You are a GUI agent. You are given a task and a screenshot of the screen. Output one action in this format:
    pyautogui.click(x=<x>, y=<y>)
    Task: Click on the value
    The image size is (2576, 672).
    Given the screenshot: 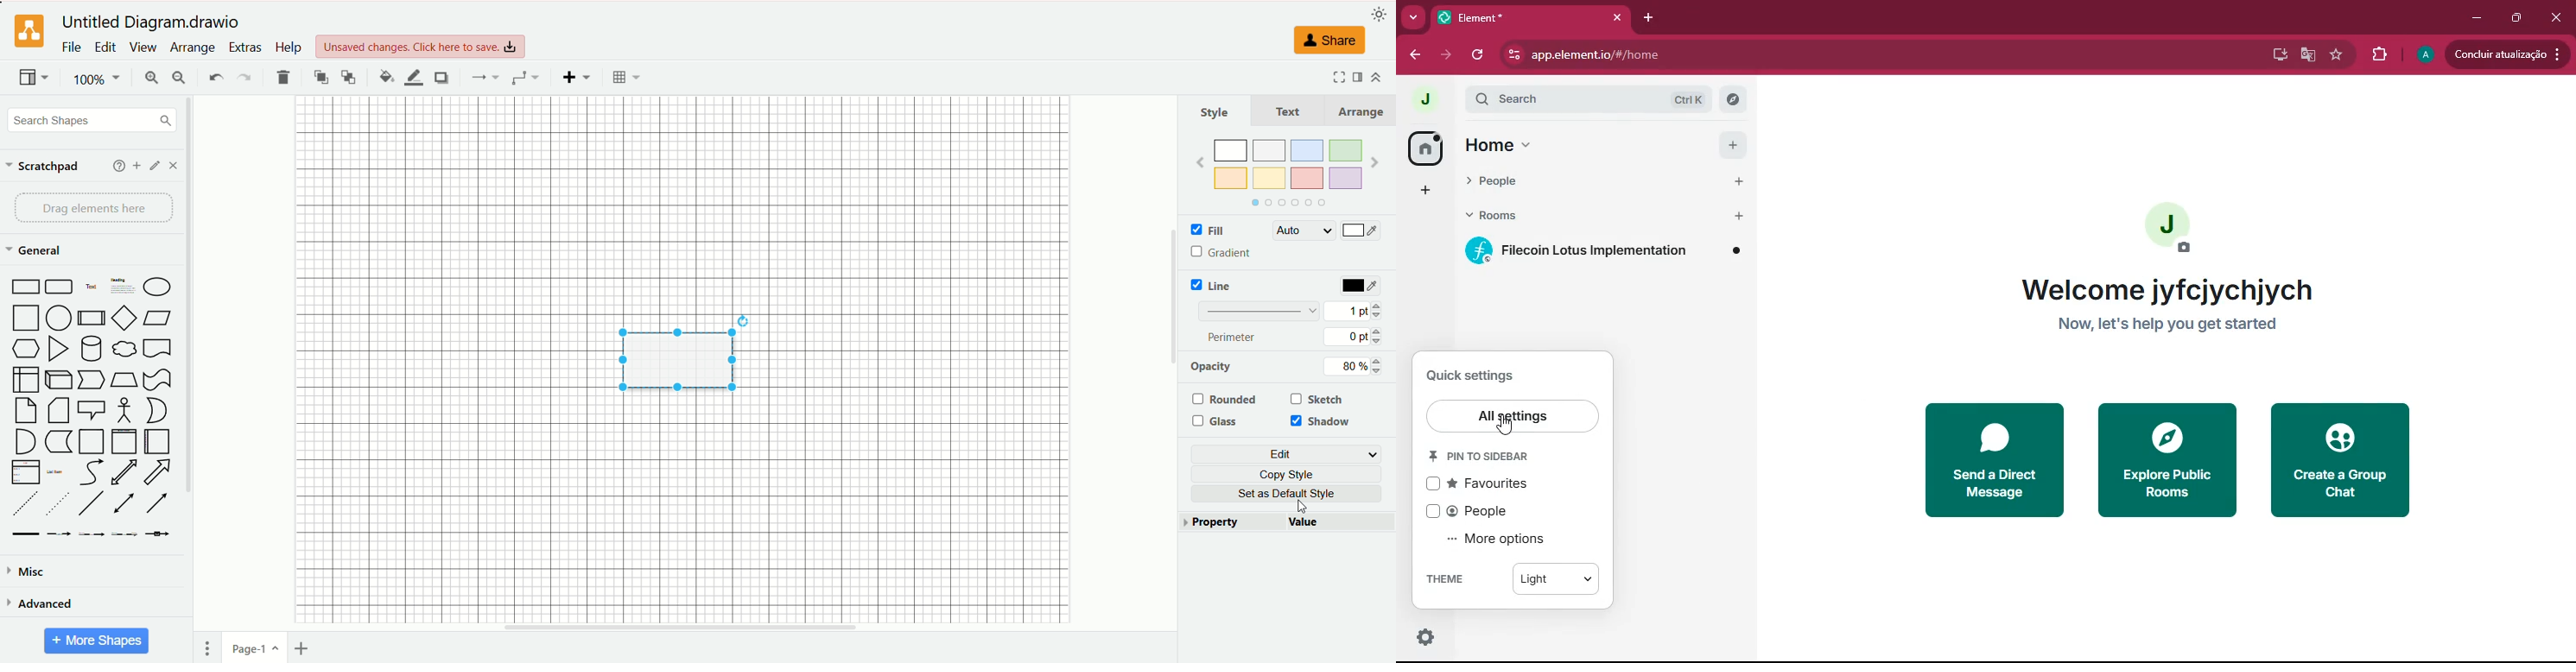 What is the action you would take?
    pyautogui.click(x=1341, y=523)
    